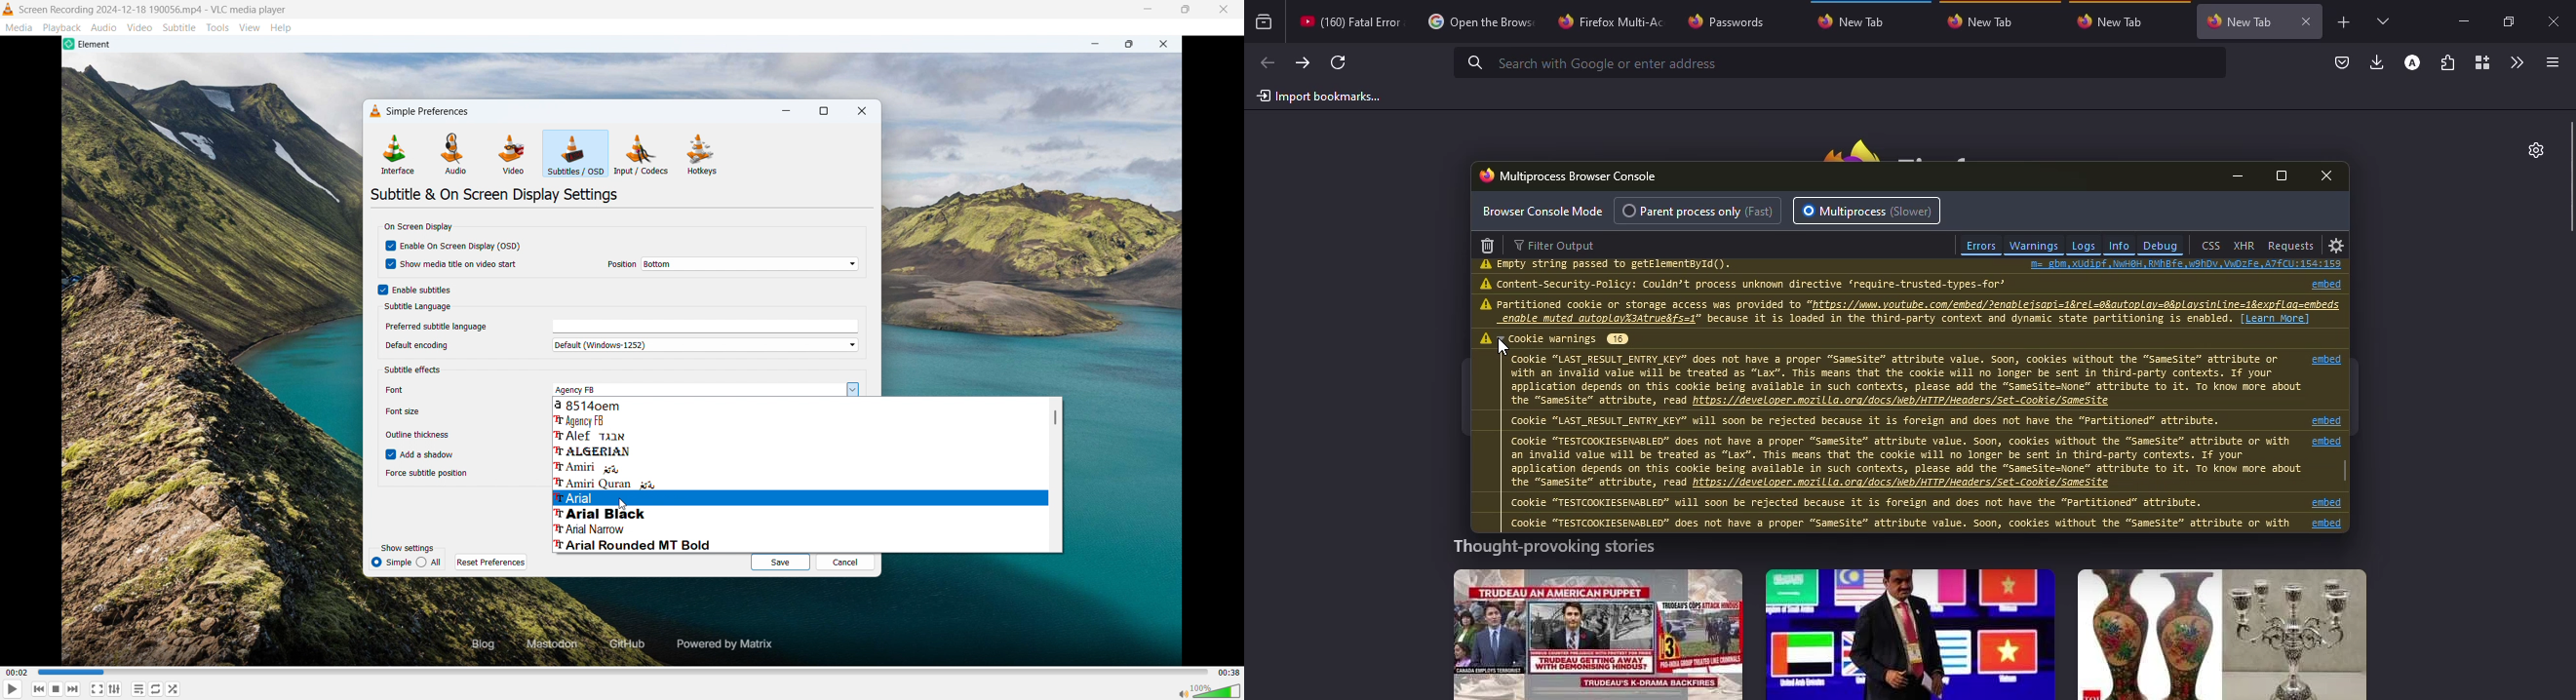  I want to click on show settings, so click(408, 548).